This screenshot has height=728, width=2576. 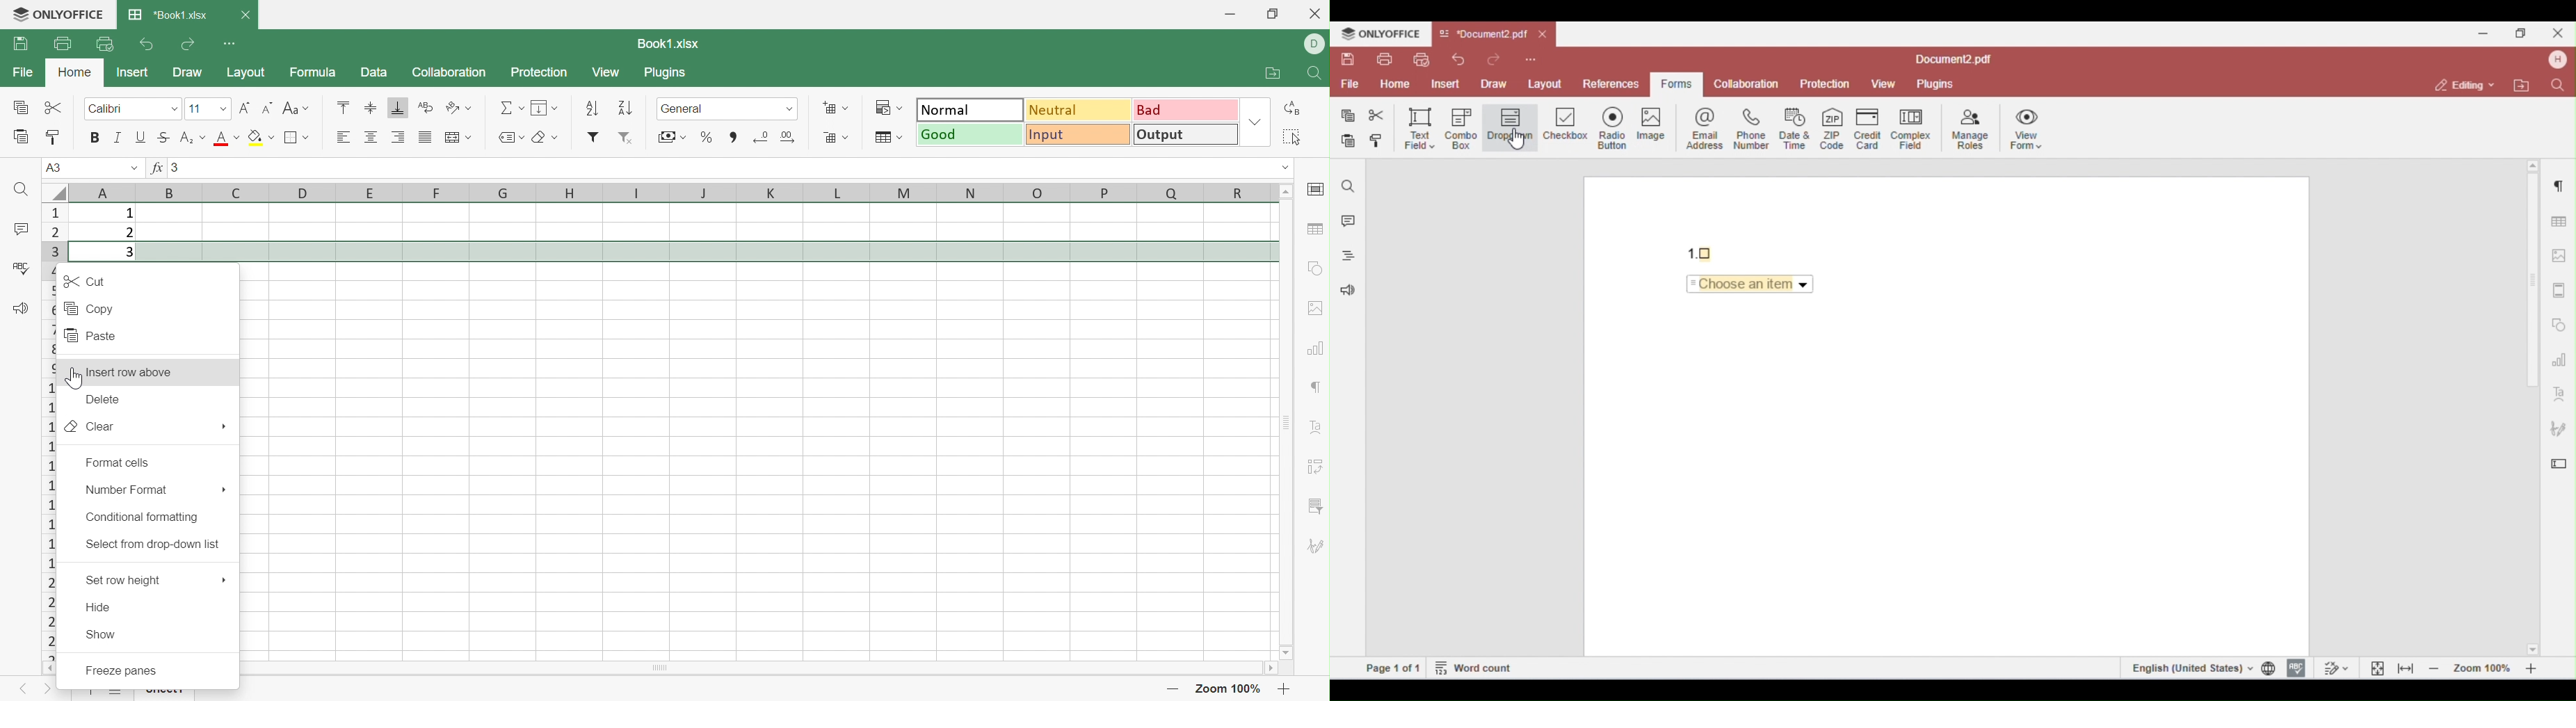 I want to click on DELL, so click(x=1314, y=45).